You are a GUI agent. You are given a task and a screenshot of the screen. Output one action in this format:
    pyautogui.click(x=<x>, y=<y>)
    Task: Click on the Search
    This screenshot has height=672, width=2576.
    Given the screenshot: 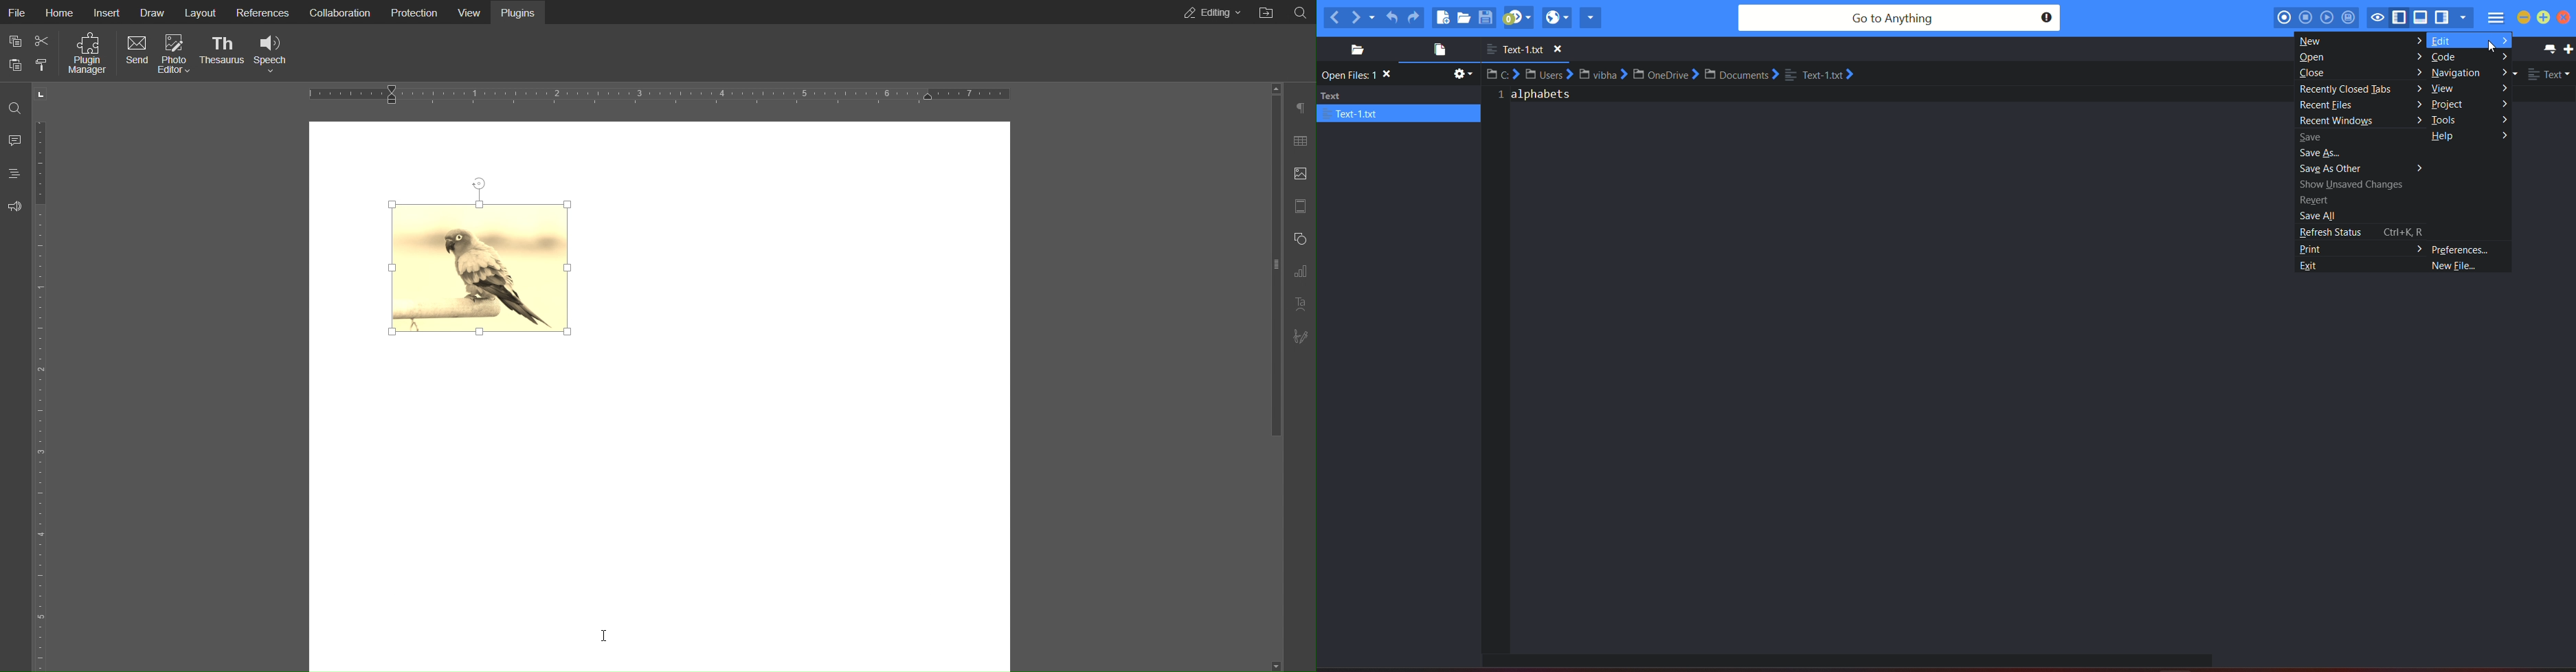 What is the action you would take?
    pyautogui.click(x=1301, y=12)
    